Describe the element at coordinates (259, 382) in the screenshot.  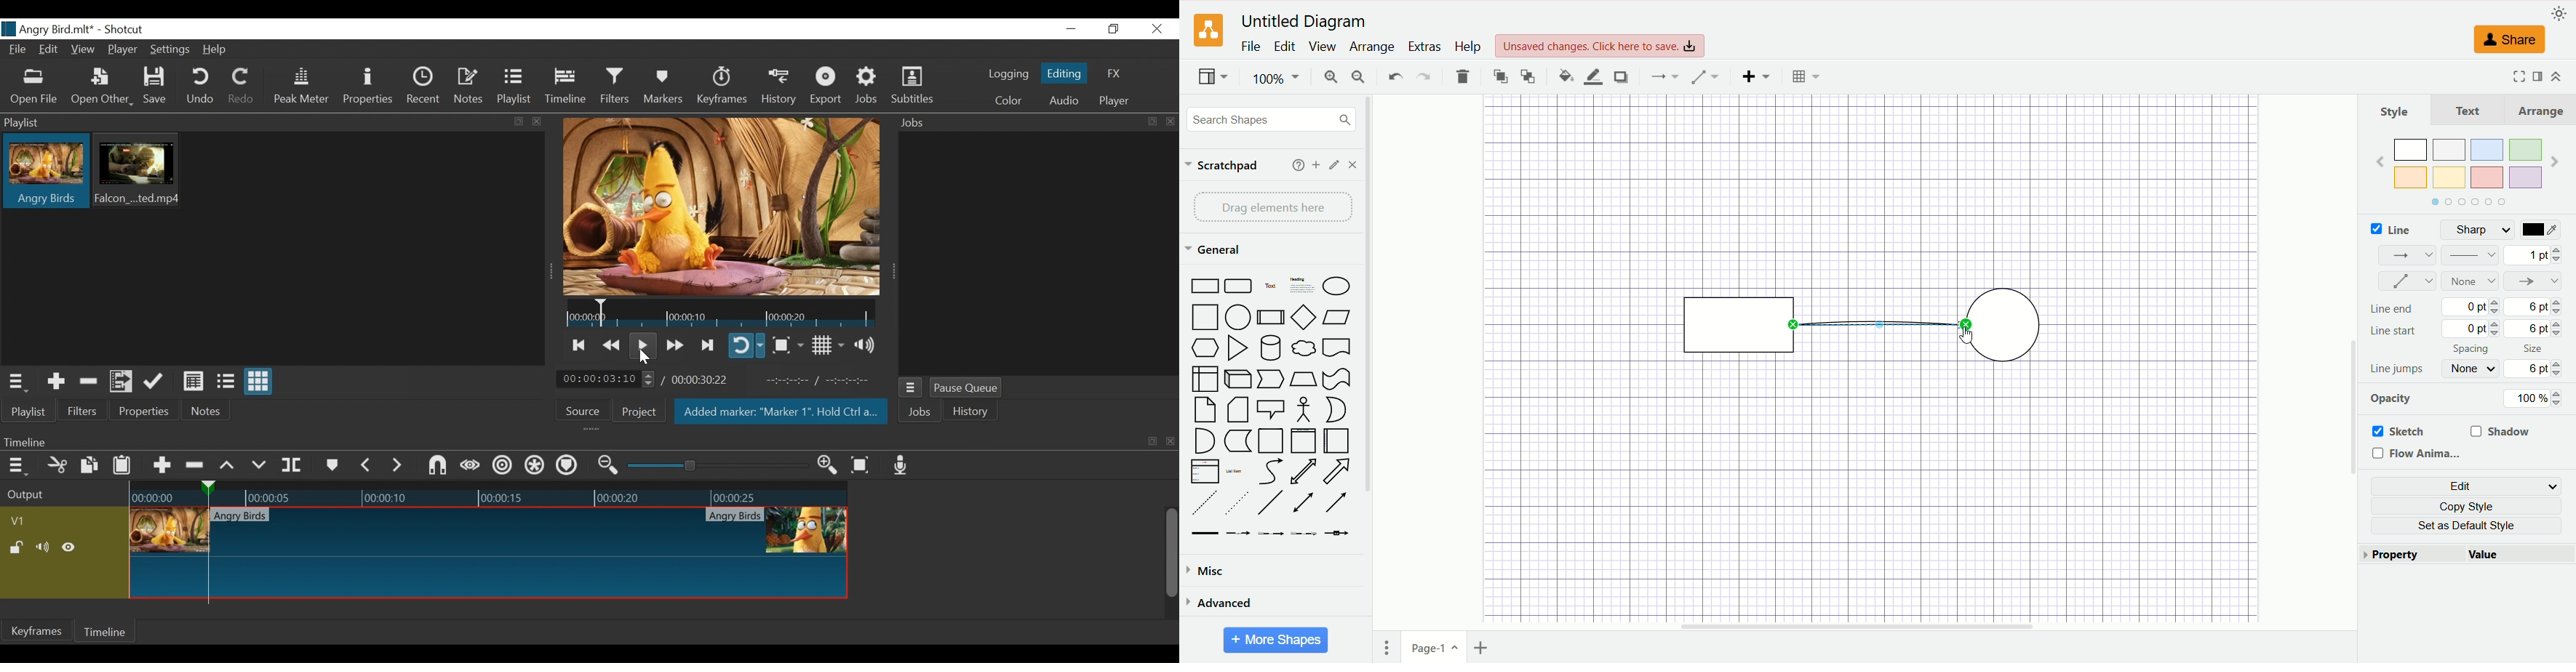
I see `View as icons` at that location.